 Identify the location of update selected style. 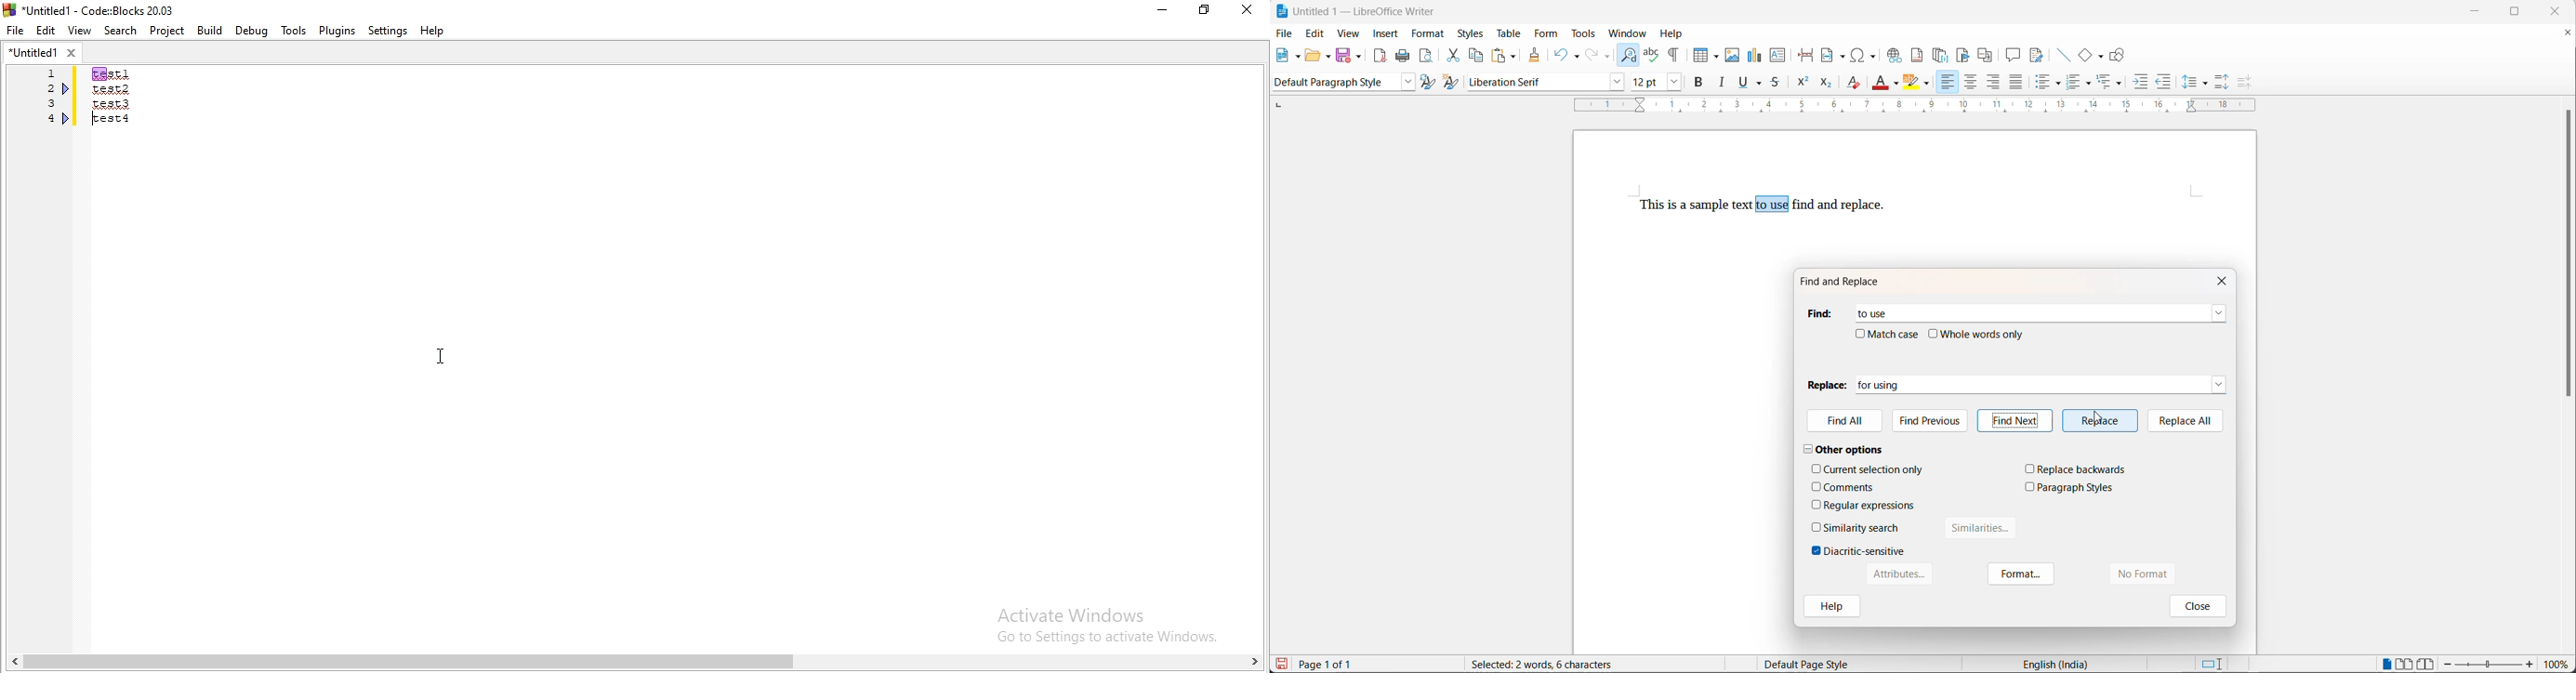
(1429, 82).